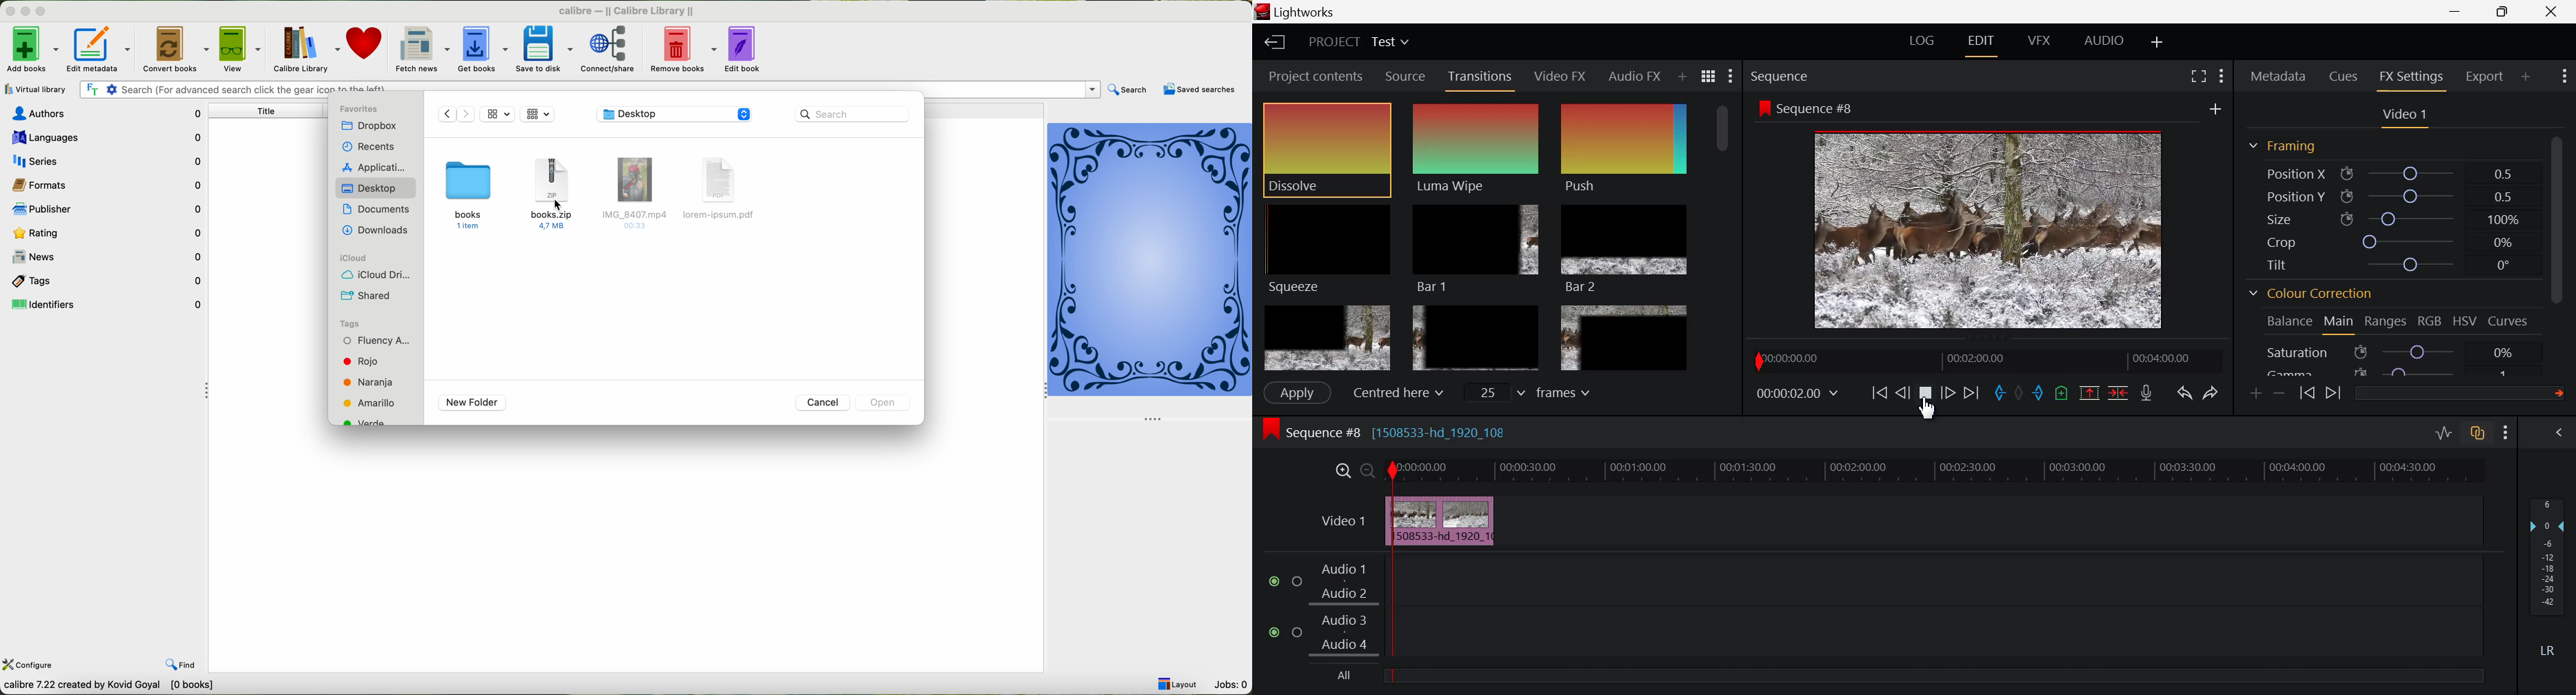  Describe the element at coordinates (370, 383) in the screenshot. I see `orange tag` at that location.